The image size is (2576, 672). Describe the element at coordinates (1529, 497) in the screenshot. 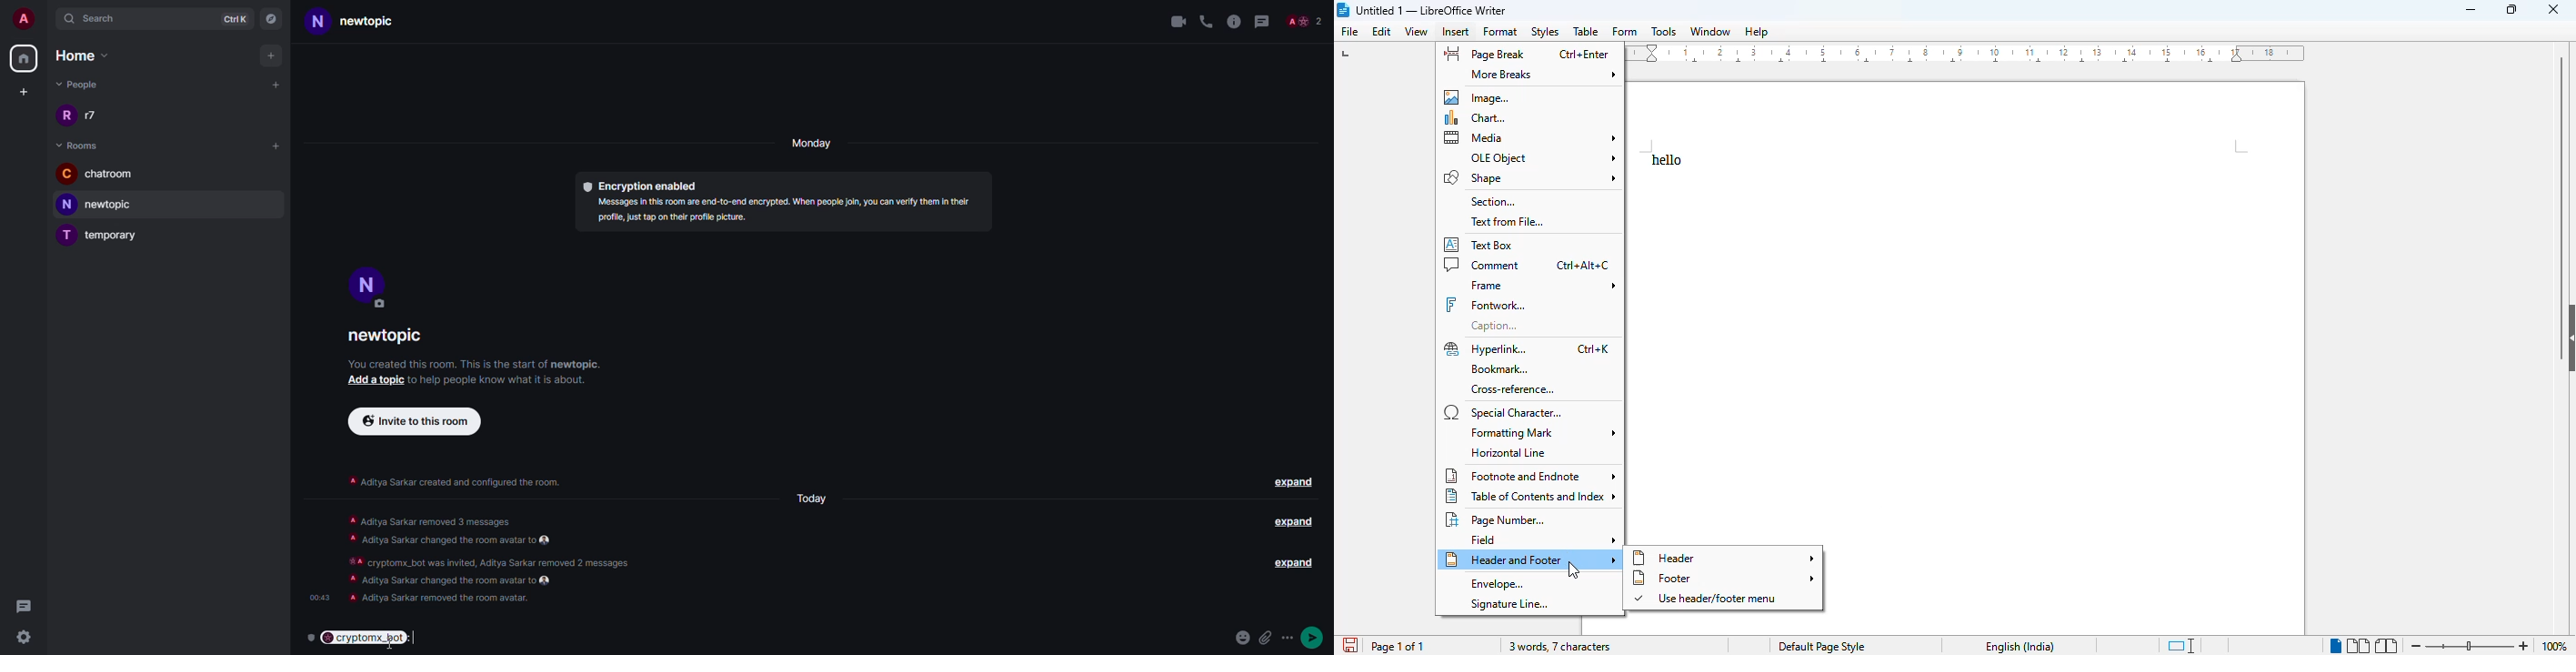

I see `table of contents and index` at that location.